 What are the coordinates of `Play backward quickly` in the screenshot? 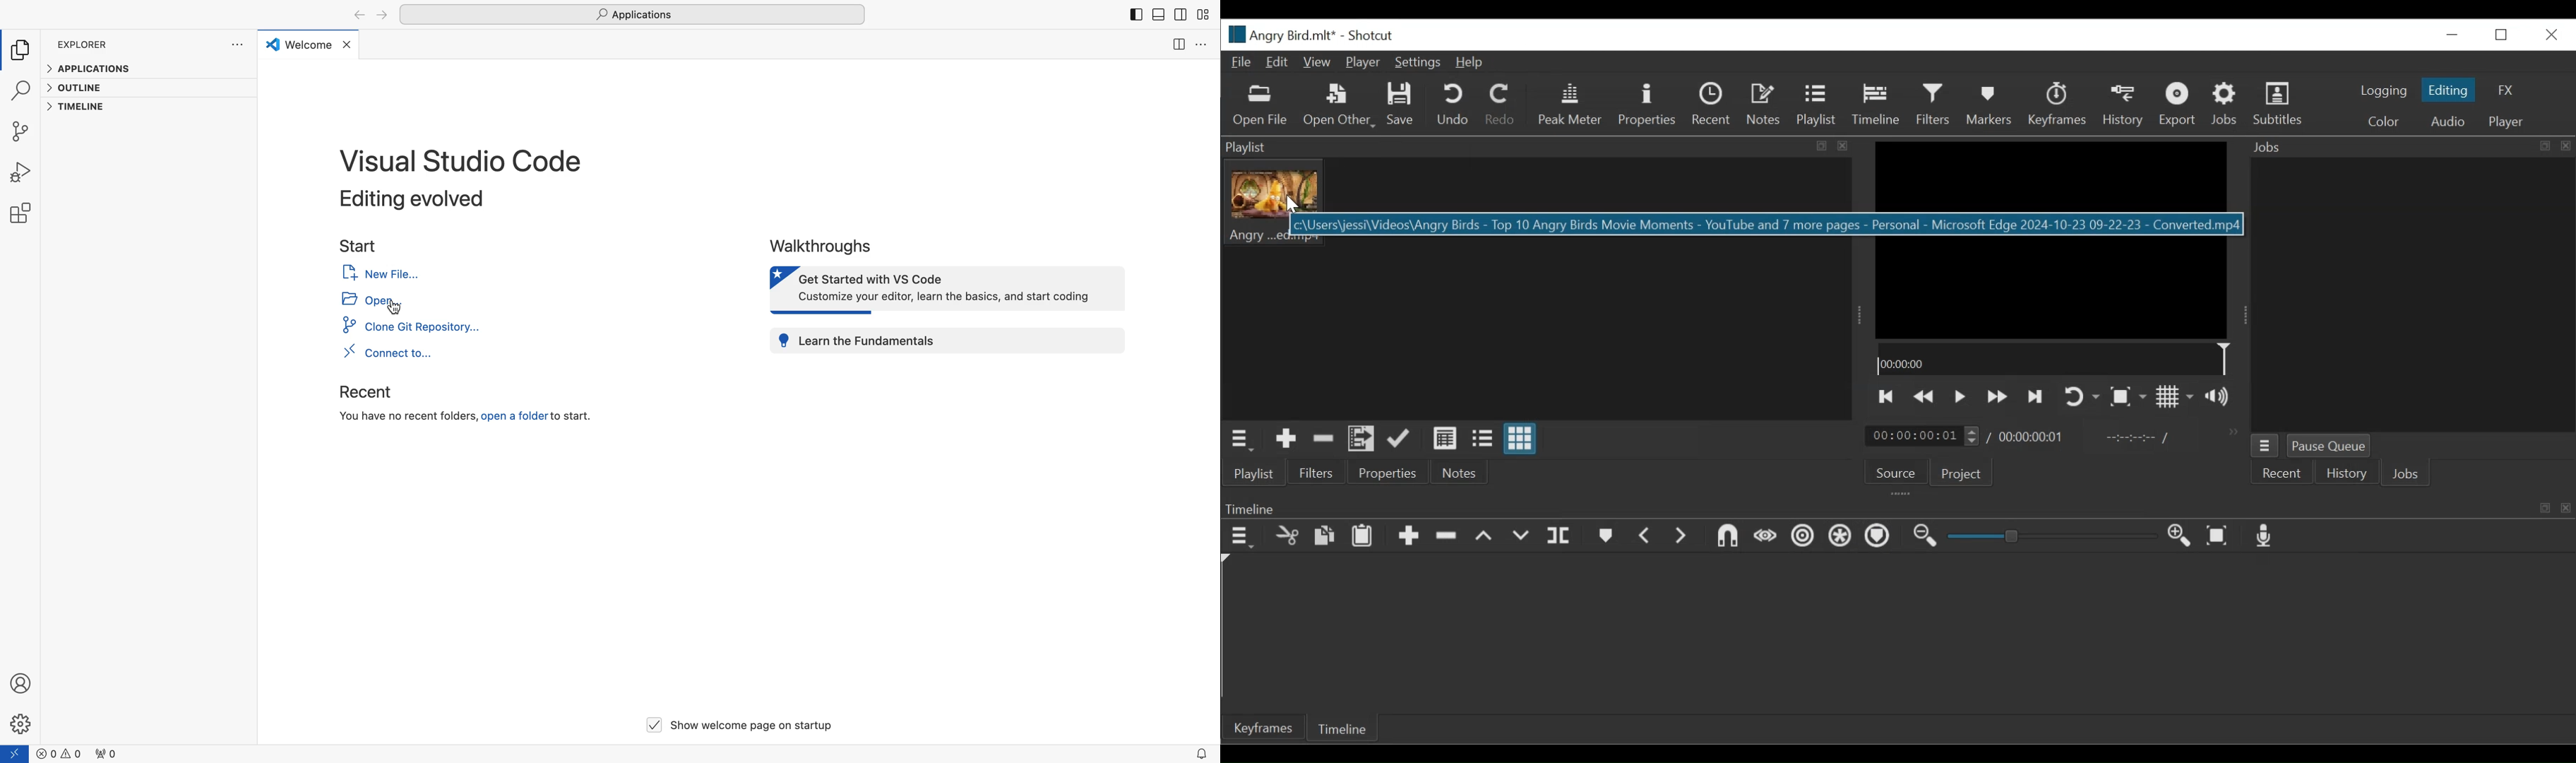 It's located at (1925, 396).